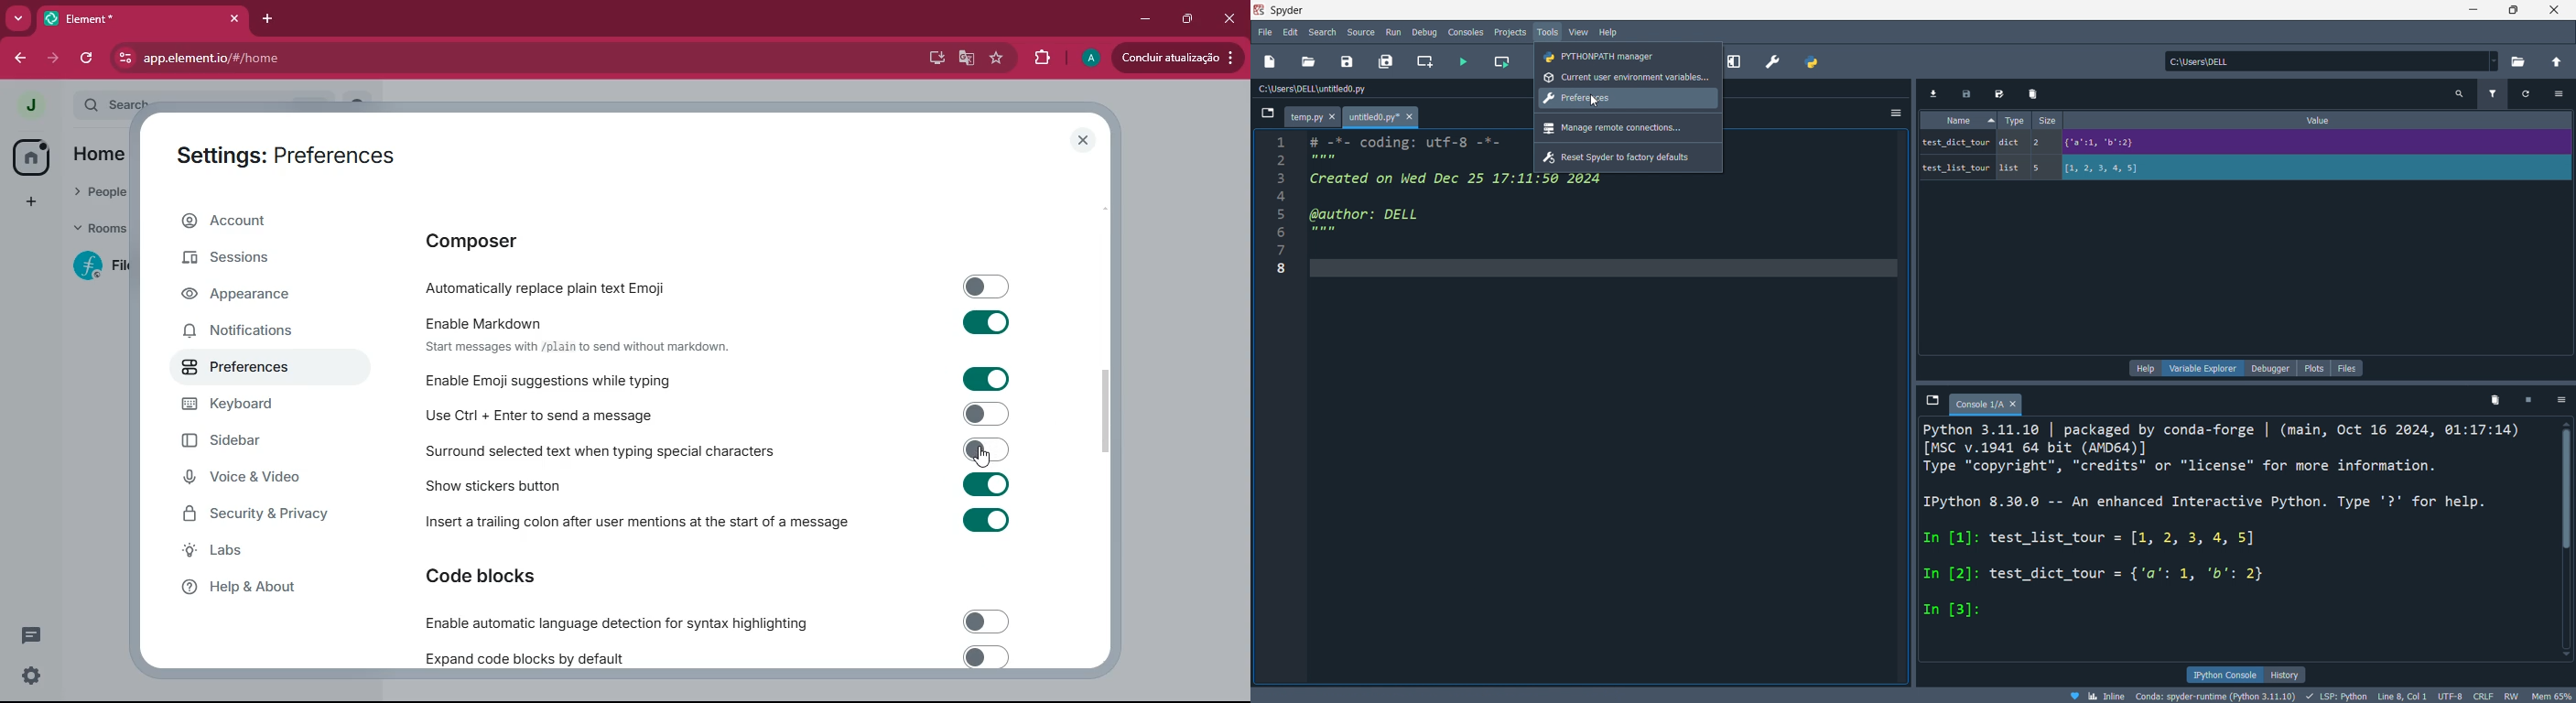  Describe the element at coordinates (2150, 122) in the screenshot. I see `Name « Type Size Value` at that location.